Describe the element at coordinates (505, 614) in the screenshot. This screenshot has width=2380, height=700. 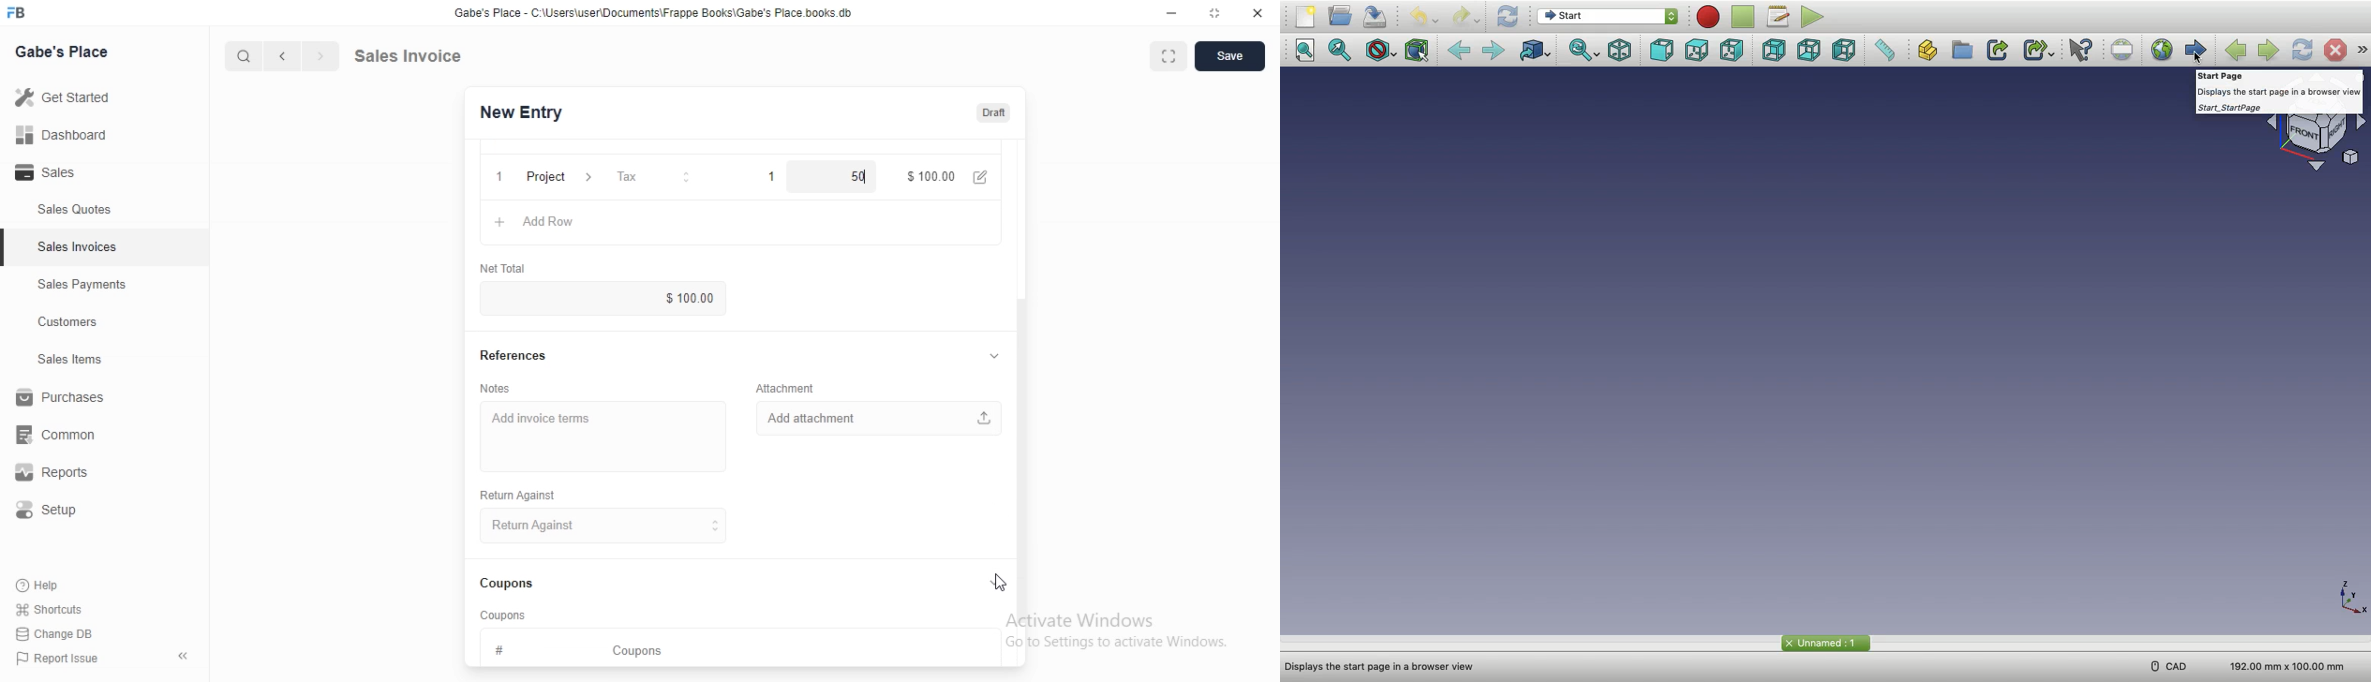
I see `‘Coupons` at that location.